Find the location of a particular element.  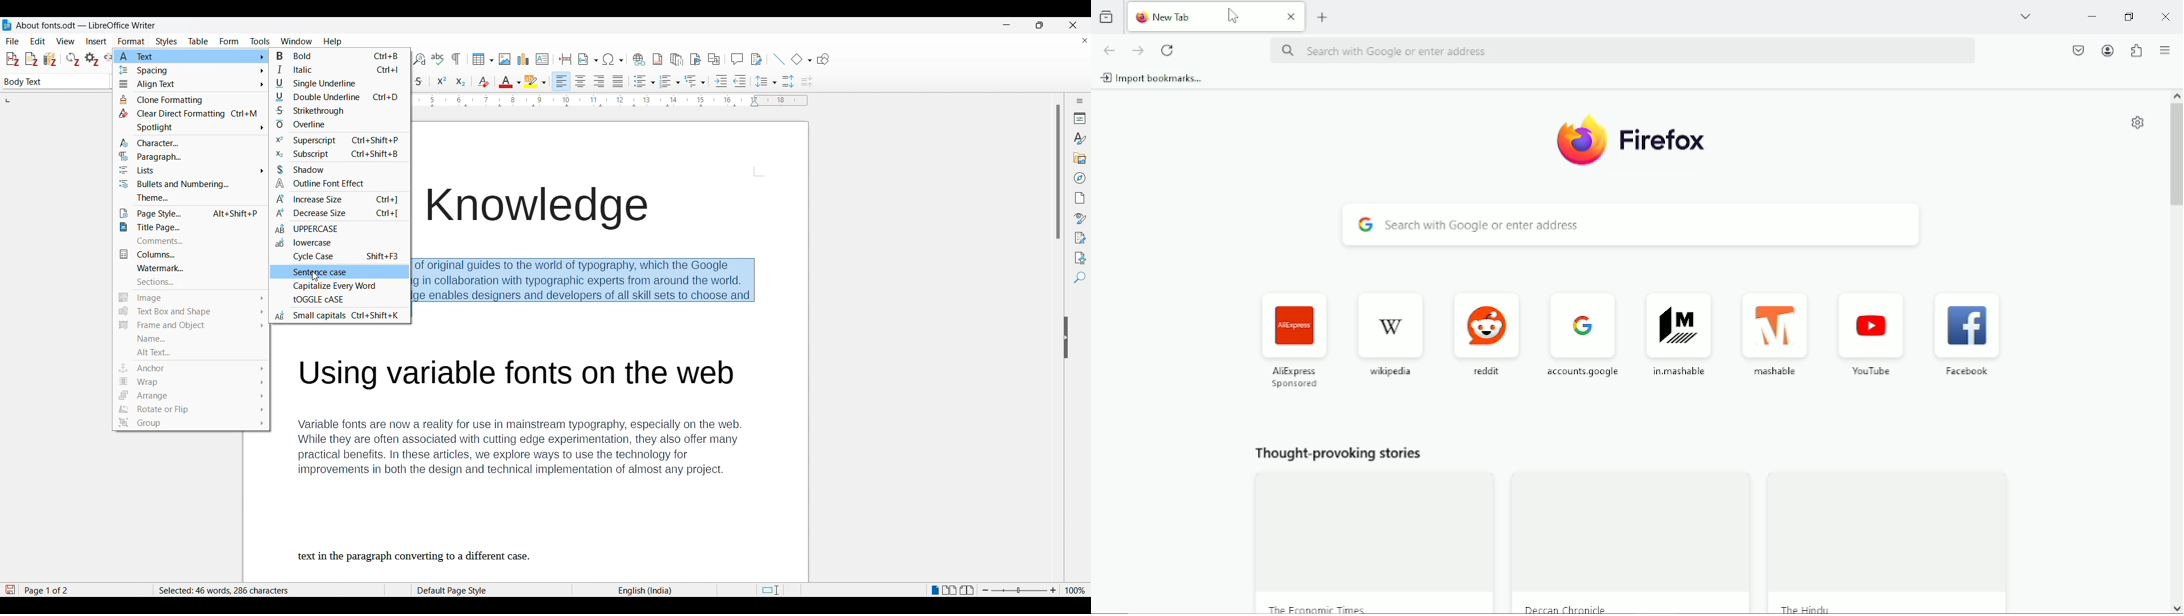

Clear direct formatting  is located at coordinates (483, 82).